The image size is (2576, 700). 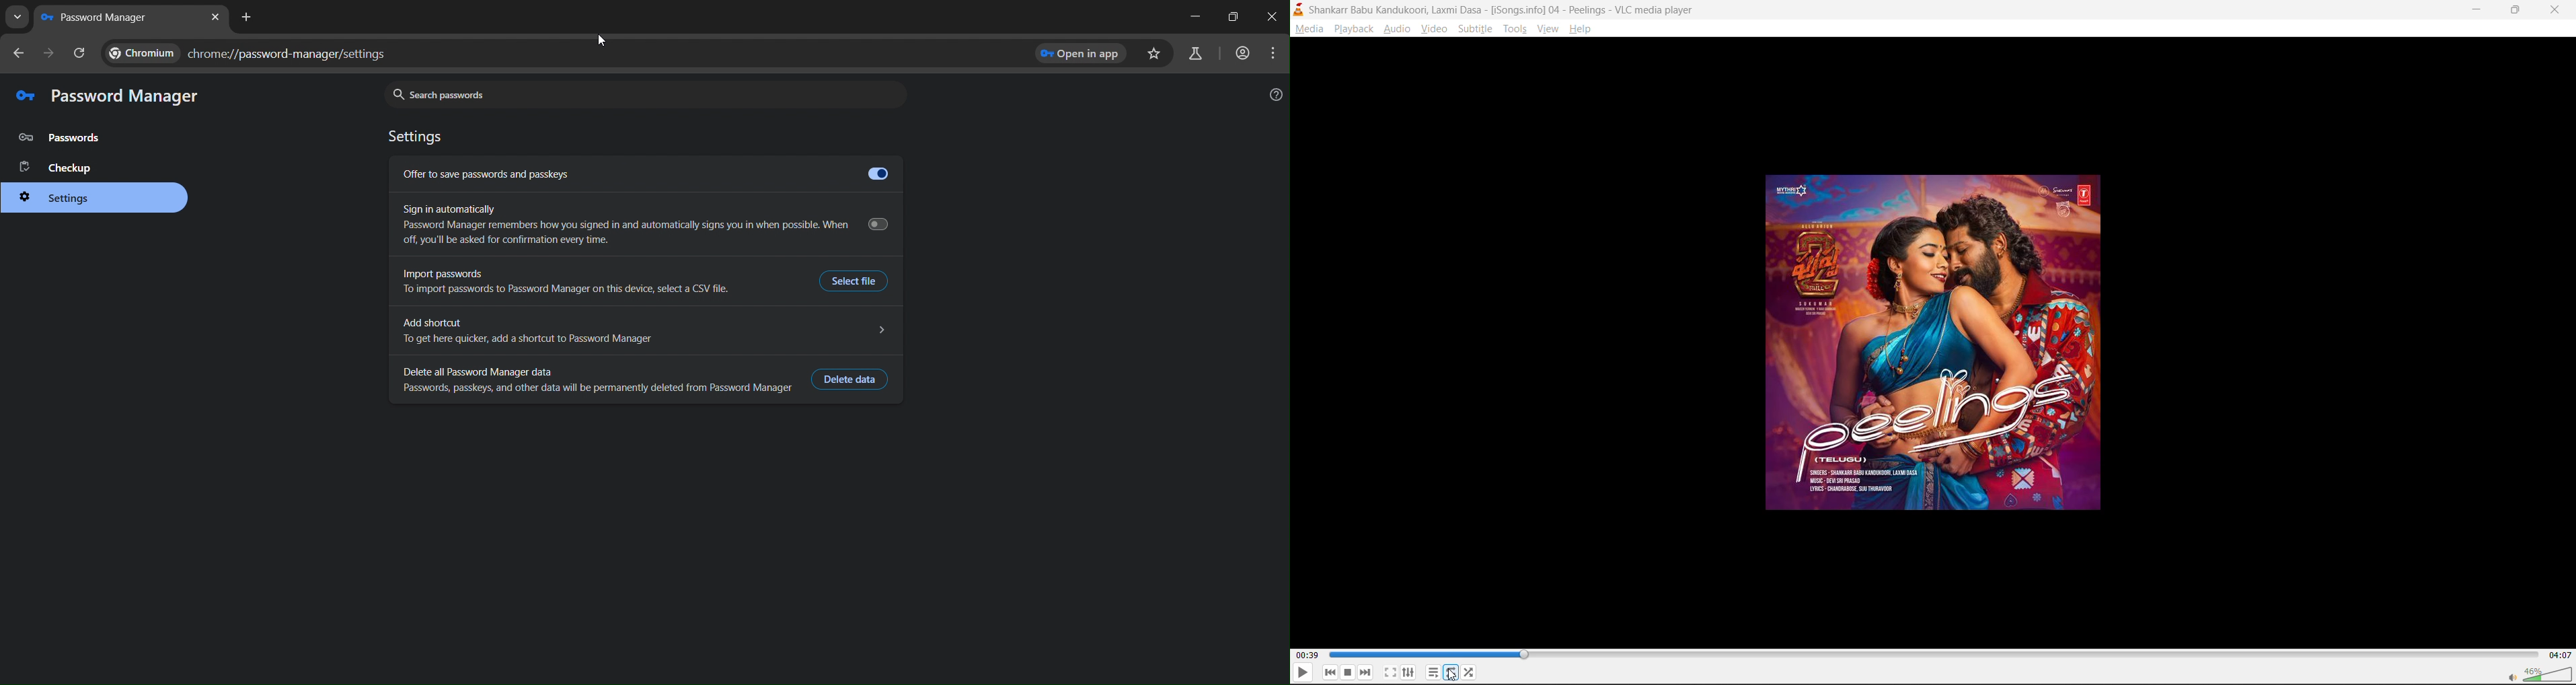 What do you see at coordinates (566, 283) in the screenshot?
I see `Import passwords
To import passwords to Password Manager on this device, select a CSV file.` at bounding box center [566, 283].